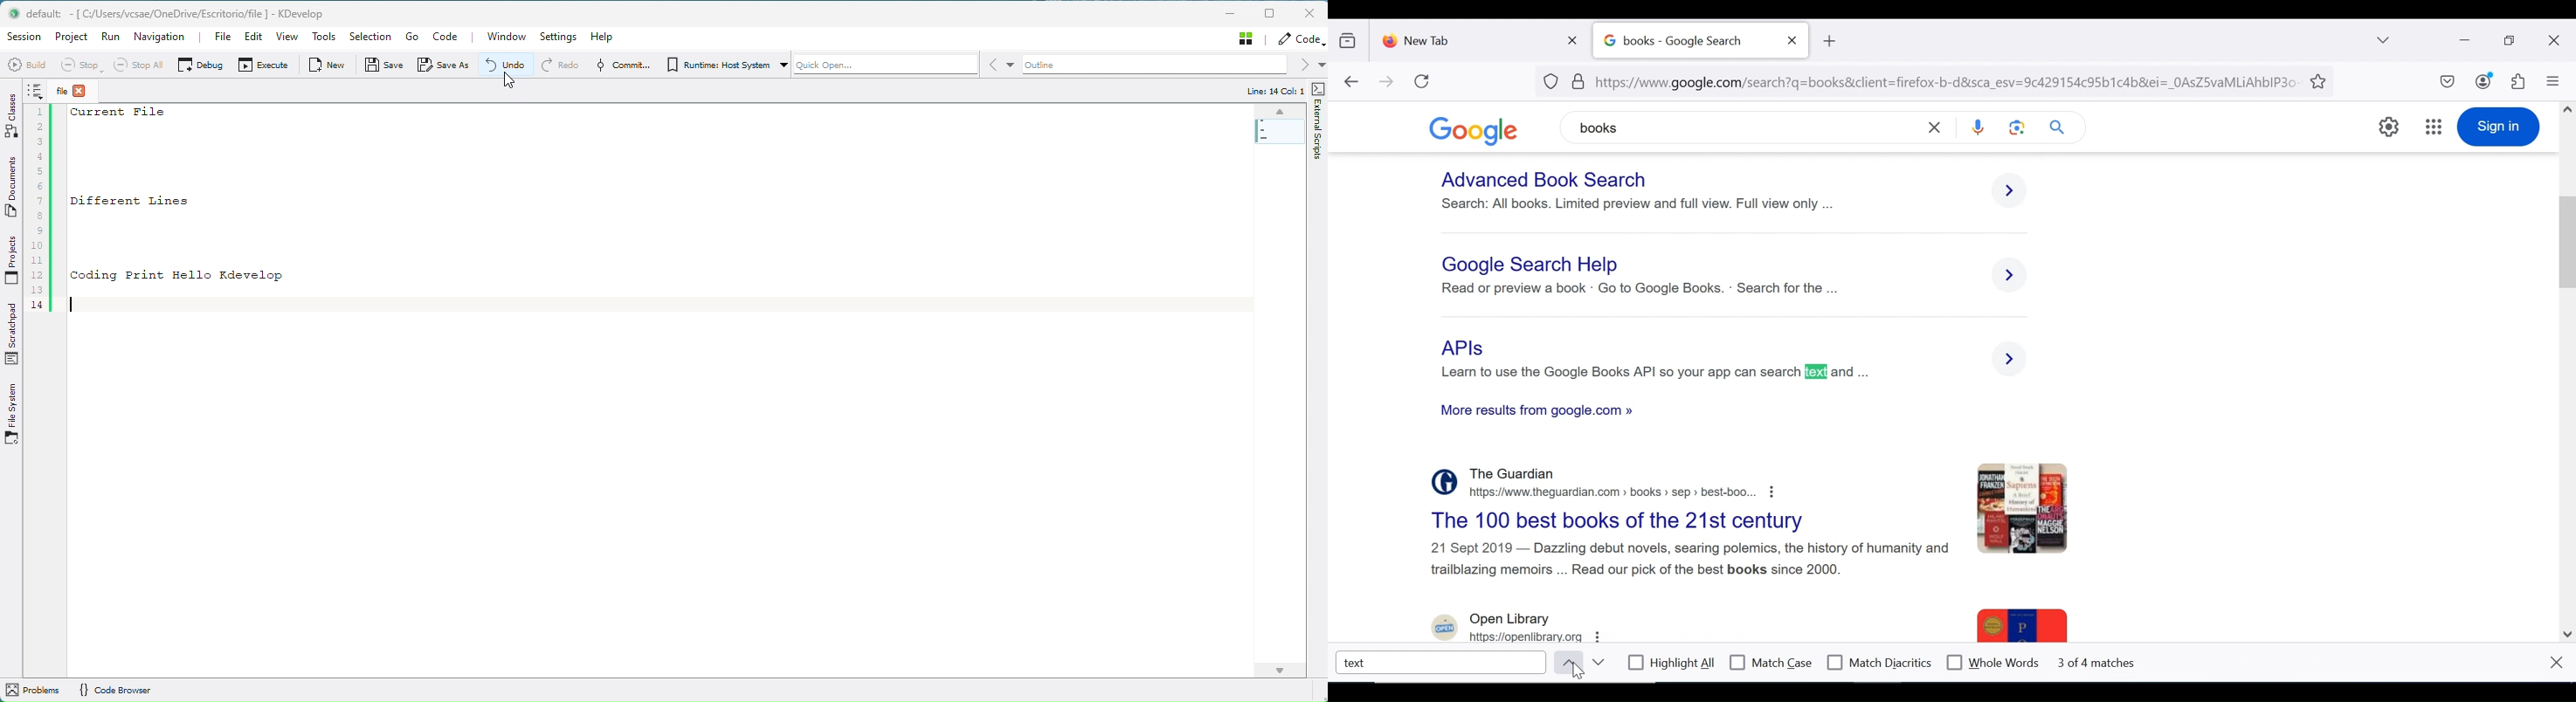  Describe the element at coordinates (2099, 663) in the screenshot. I see `1 of 4 matces` at that location.